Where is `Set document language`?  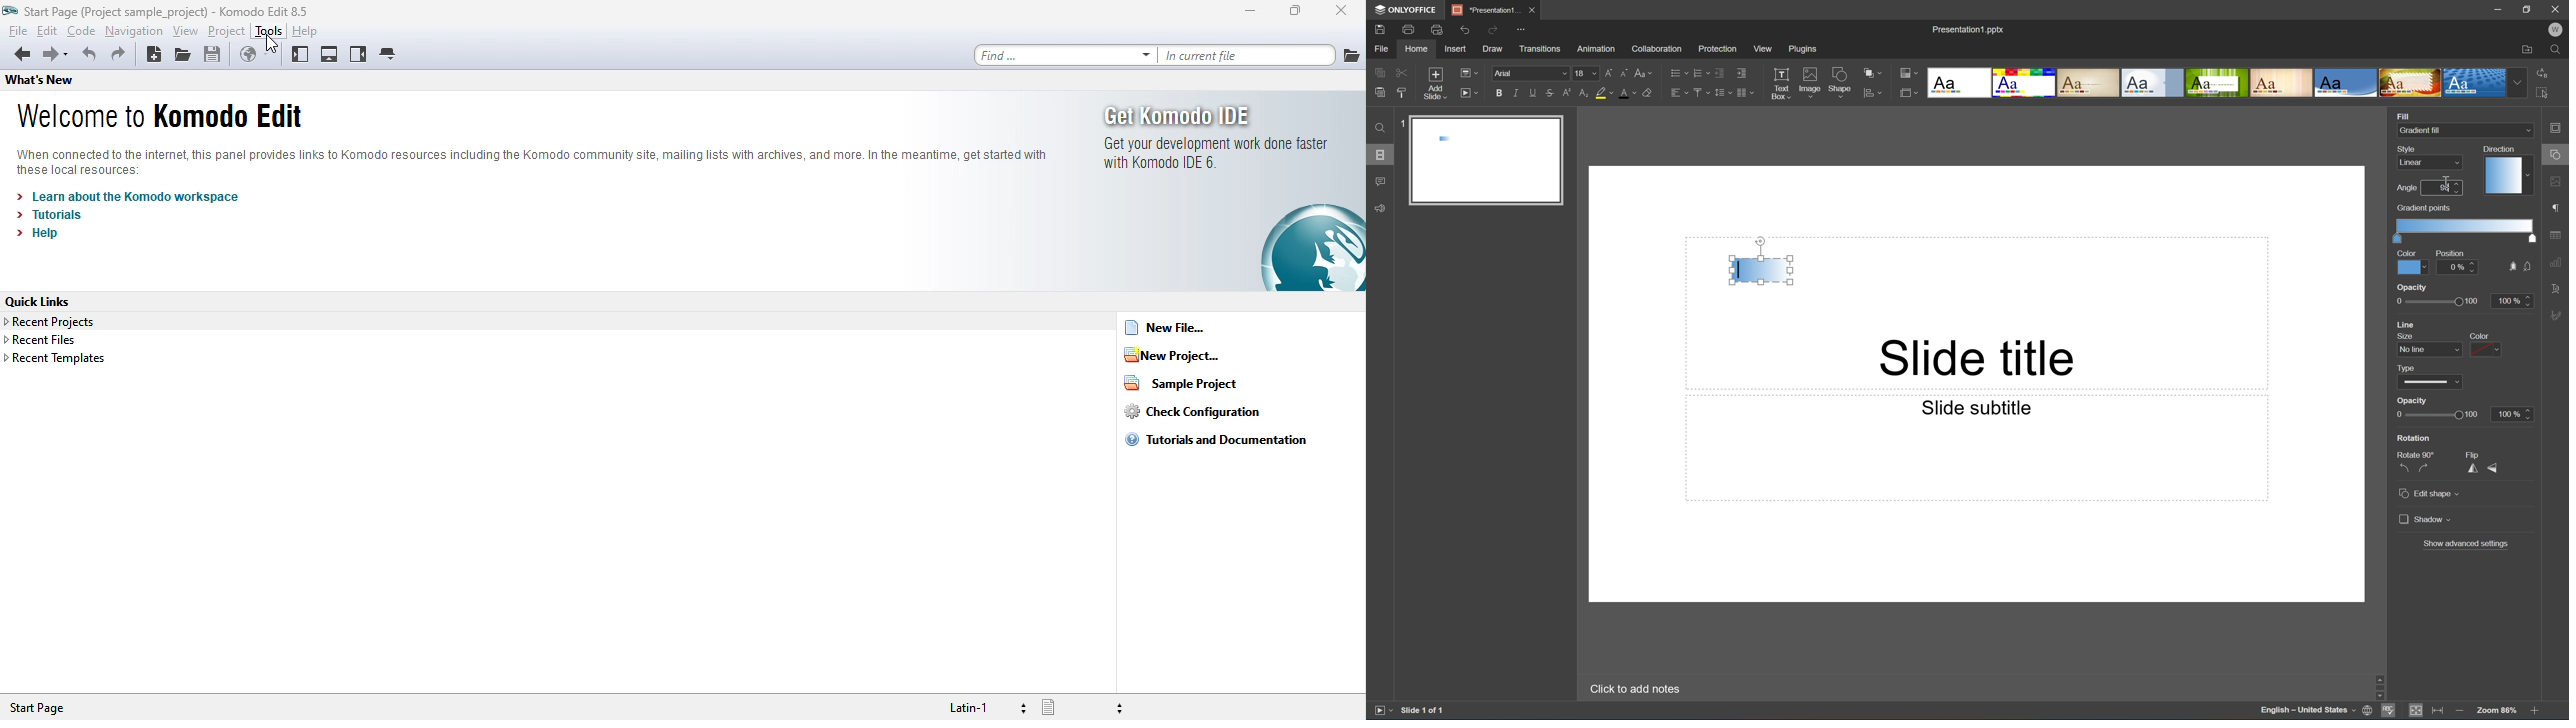
Set document language is located at coordinates (2370, 712).